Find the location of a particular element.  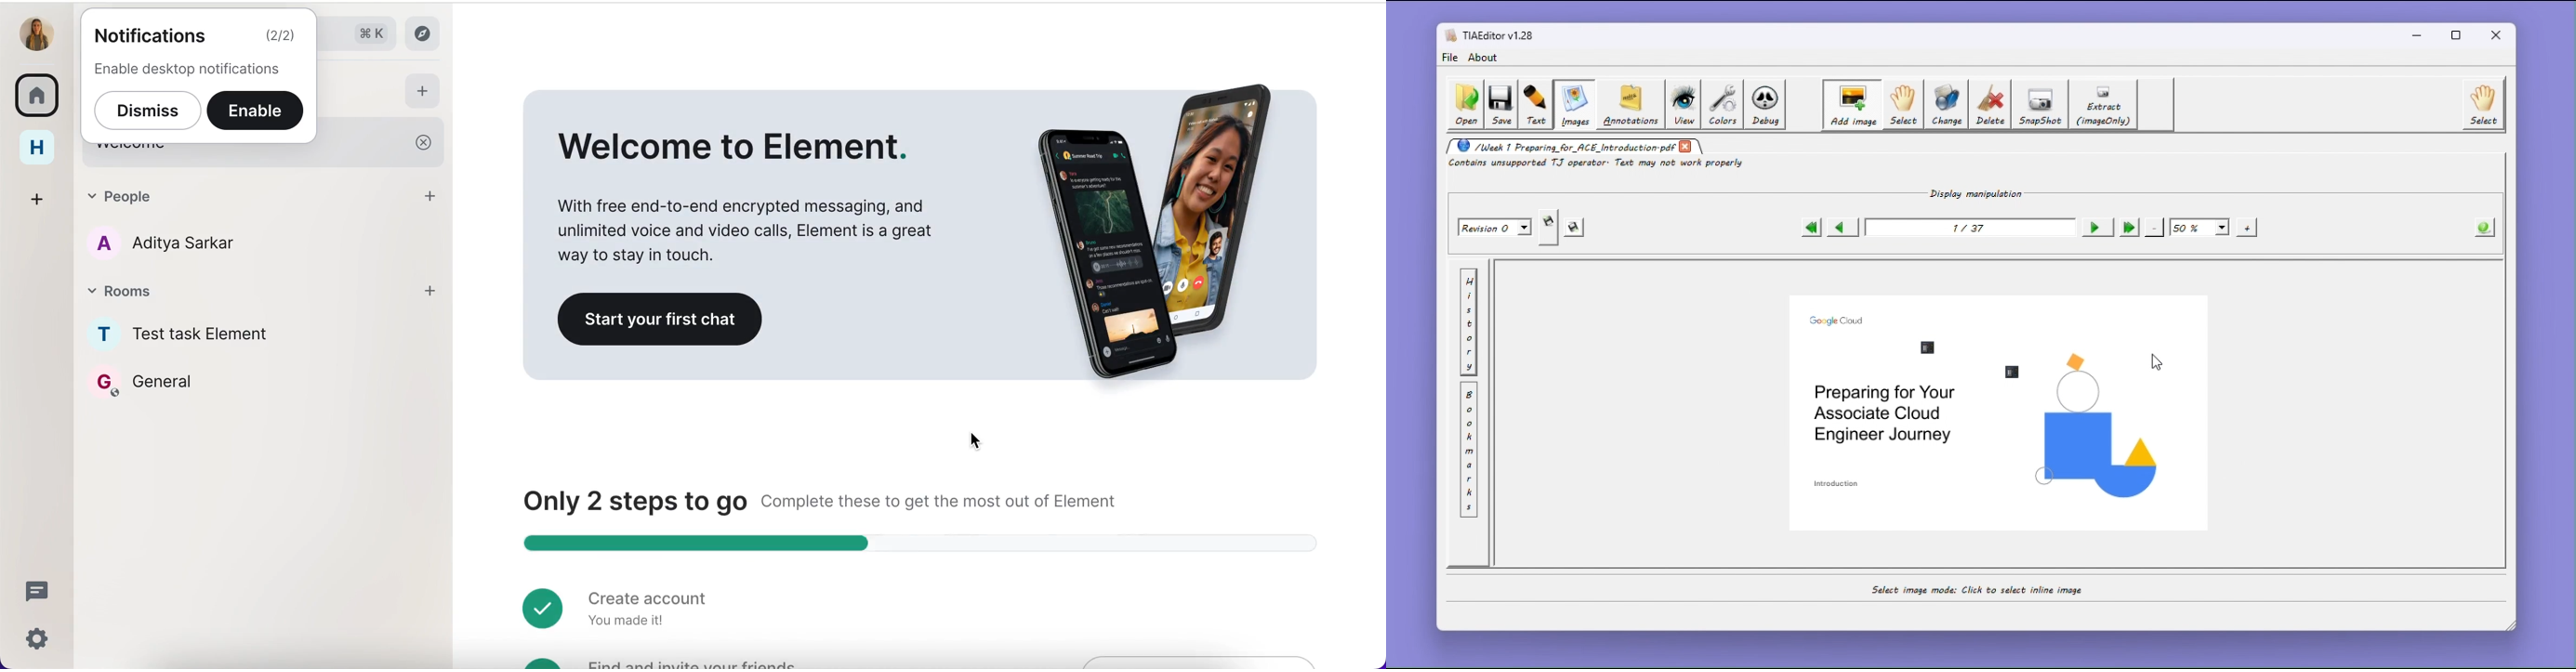

start your first chat is located at coordinates (665, 320).